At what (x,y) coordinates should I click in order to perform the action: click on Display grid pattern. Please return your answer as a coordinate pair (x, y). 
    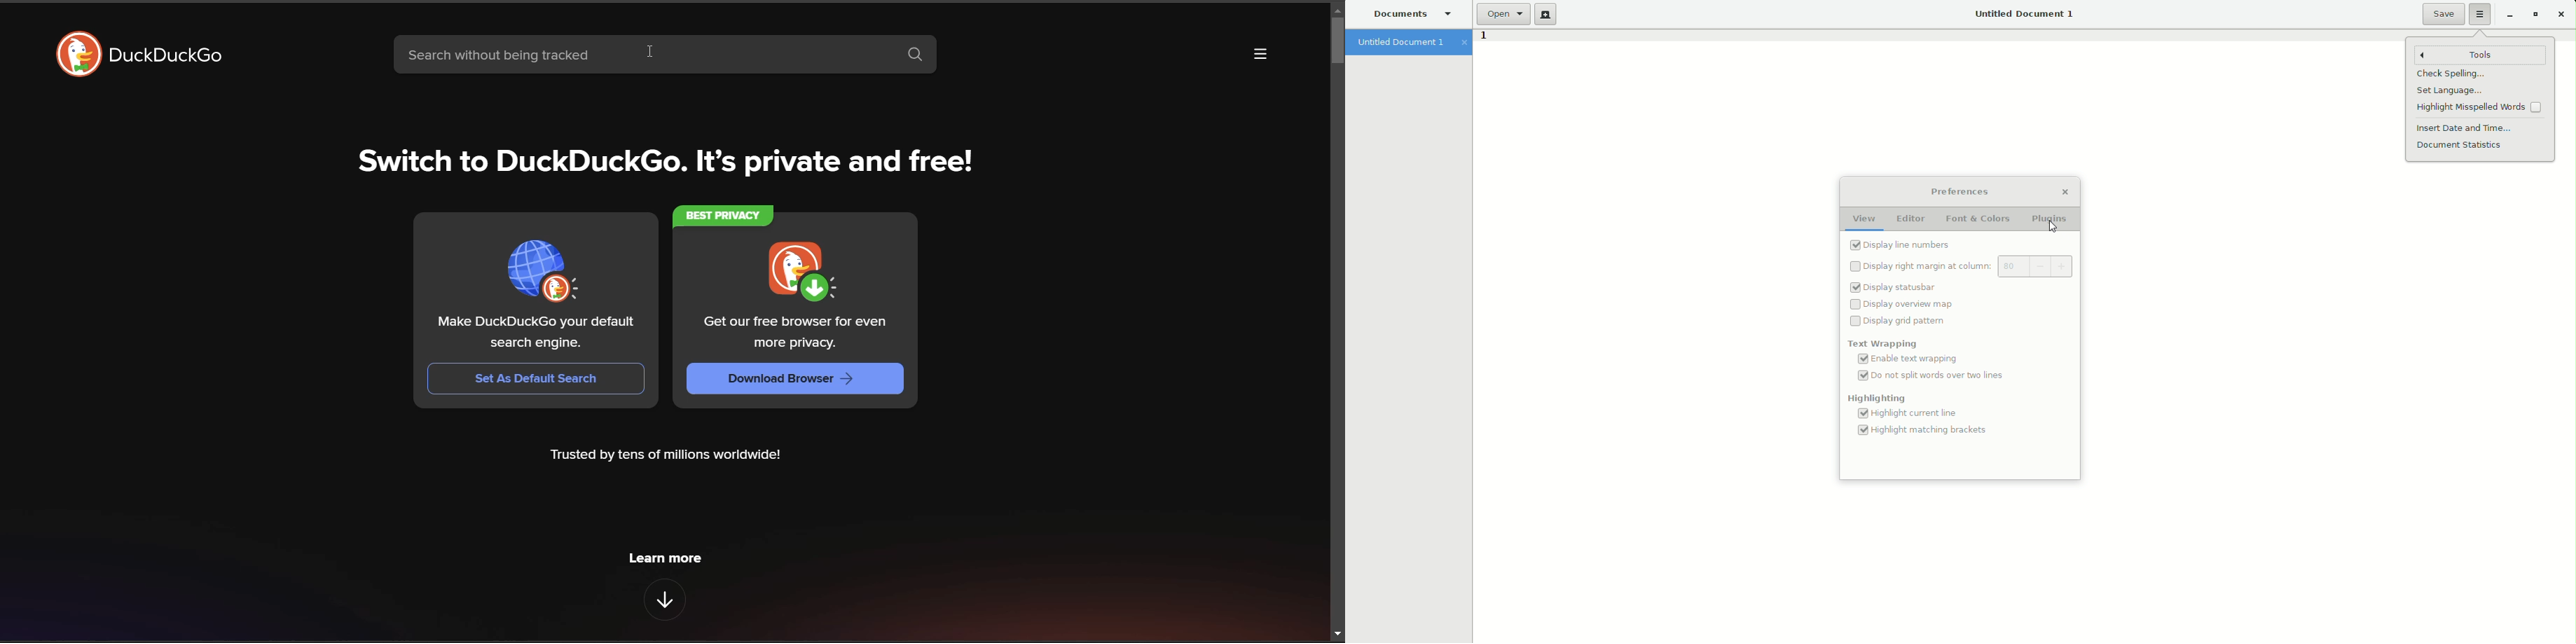
    Looking at the image, I should click on (1901, 322).